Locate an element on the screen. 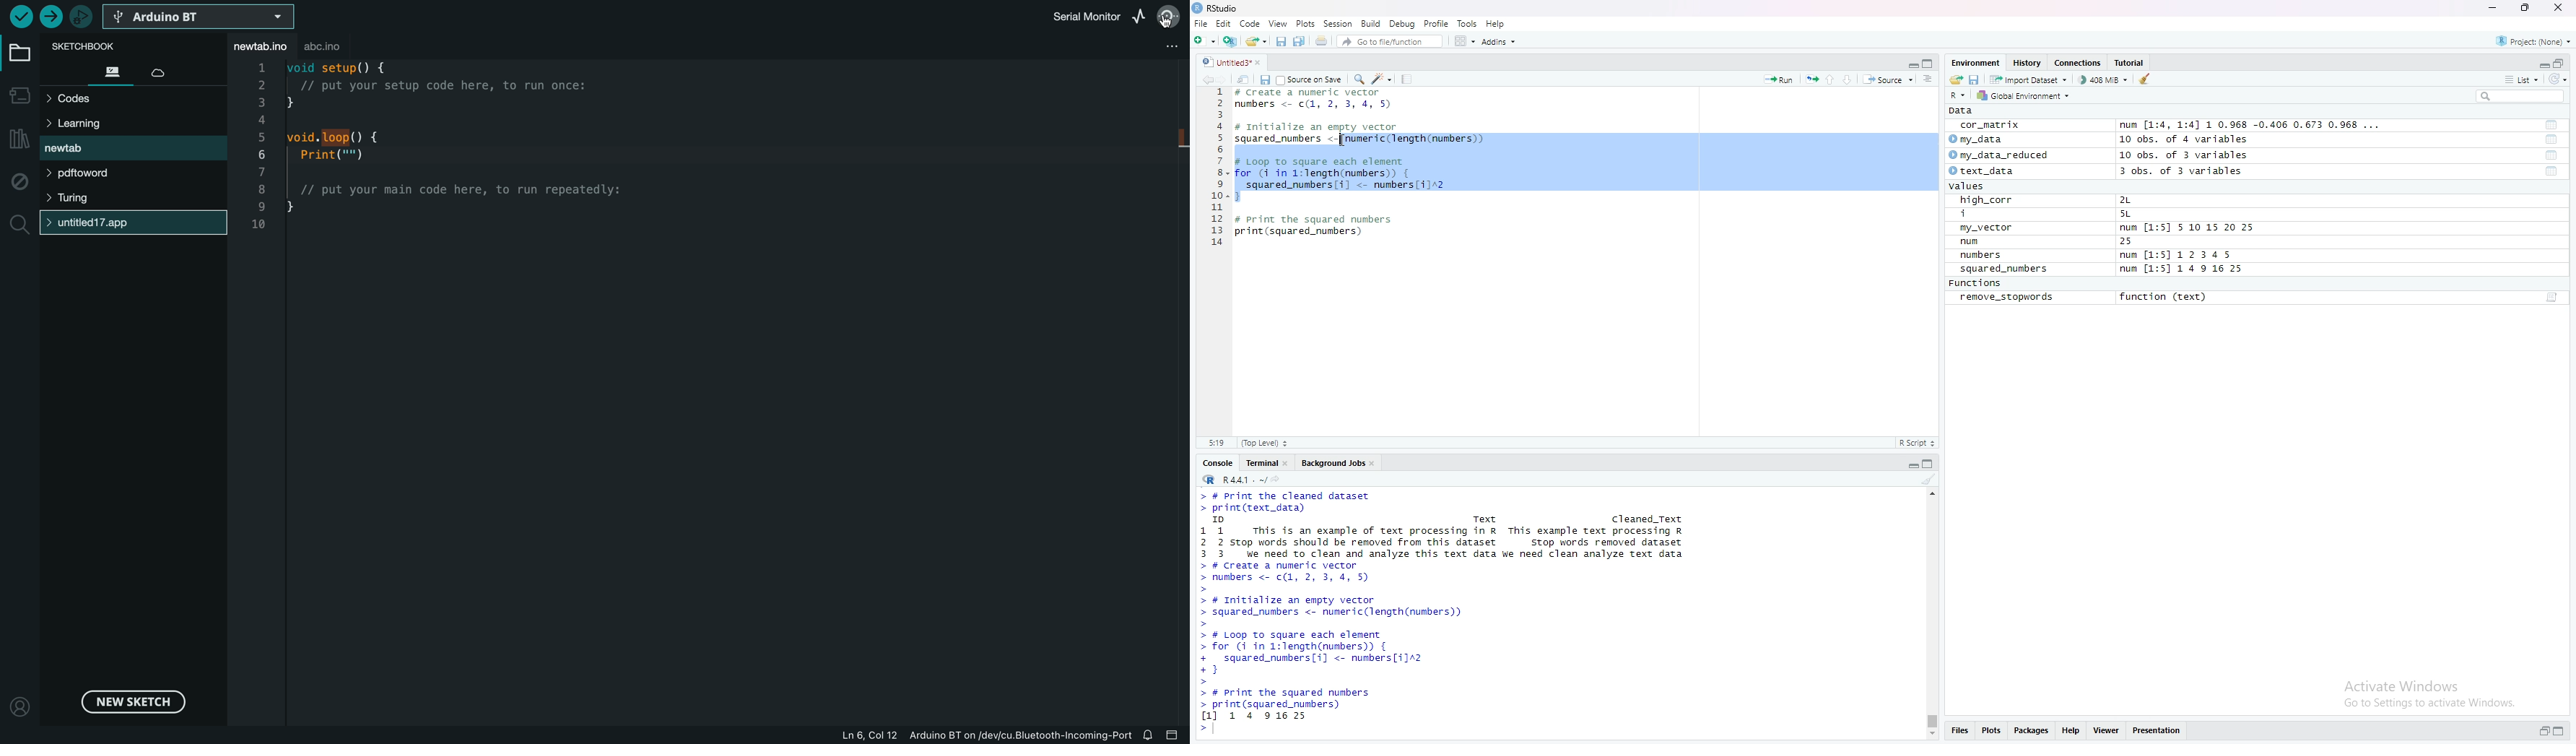 This screenshot has width=2576, height=756. Workspace panes is located at coordinates (1463, 40).